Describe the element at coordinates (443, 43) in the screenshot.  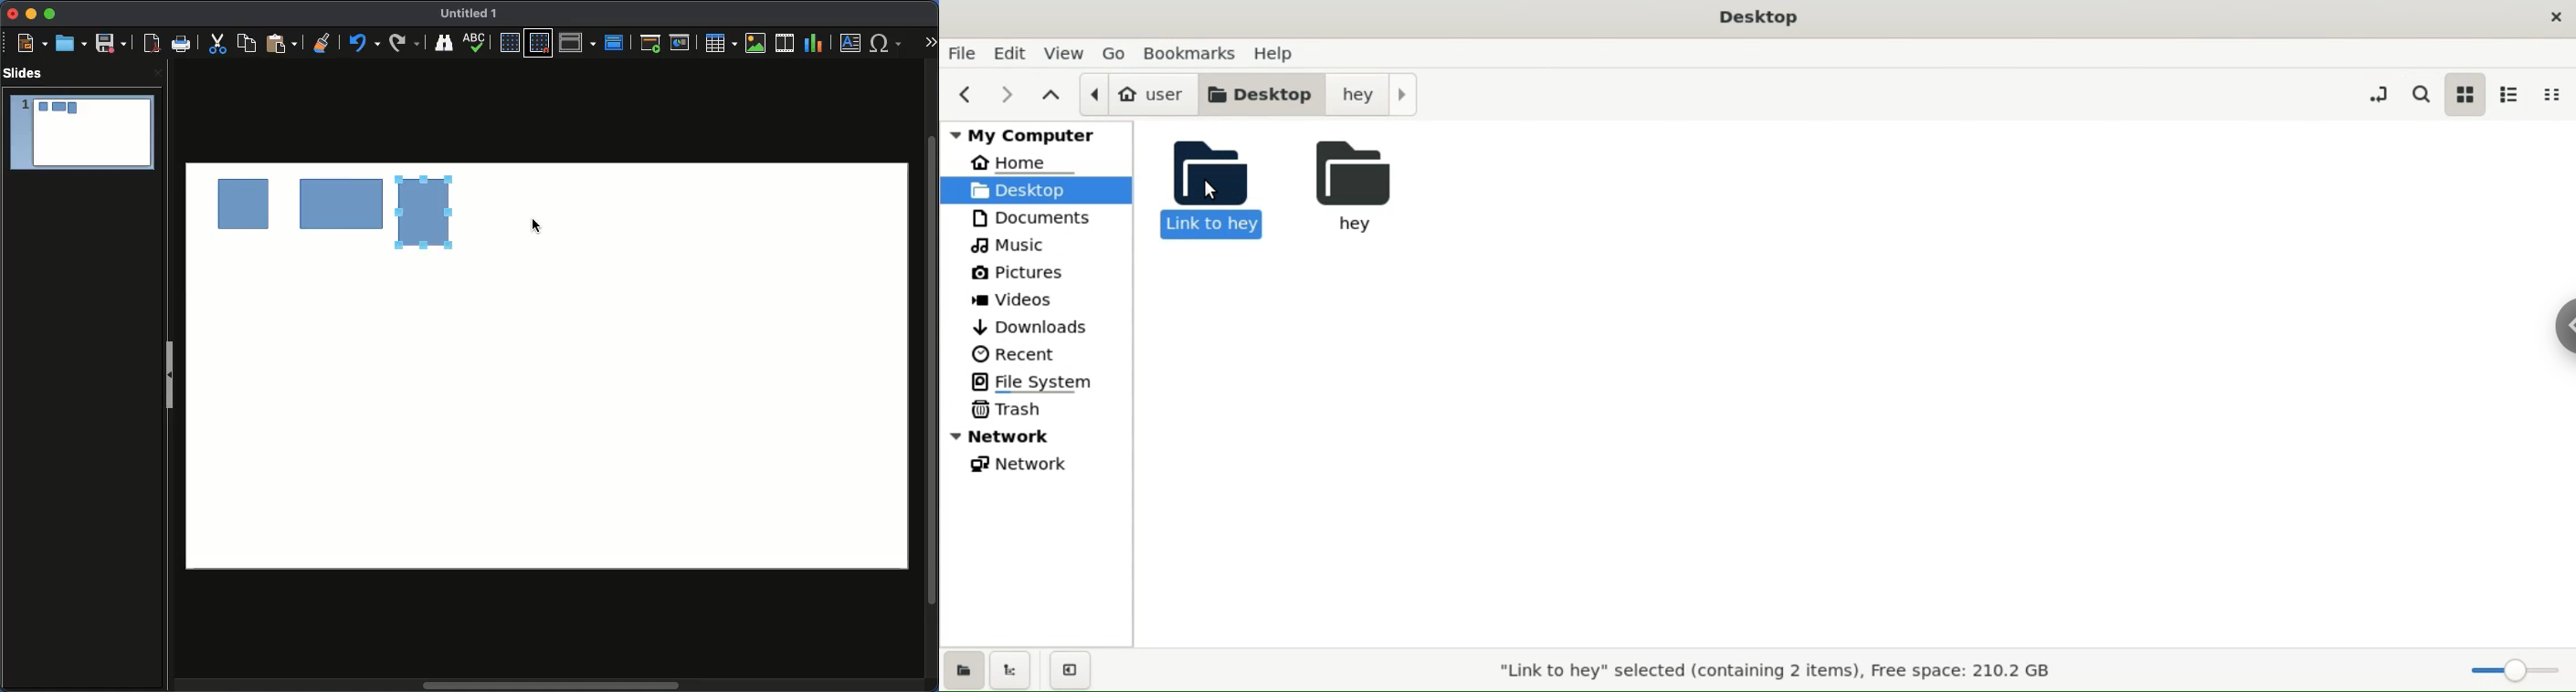
I see `Spelling` at that location.